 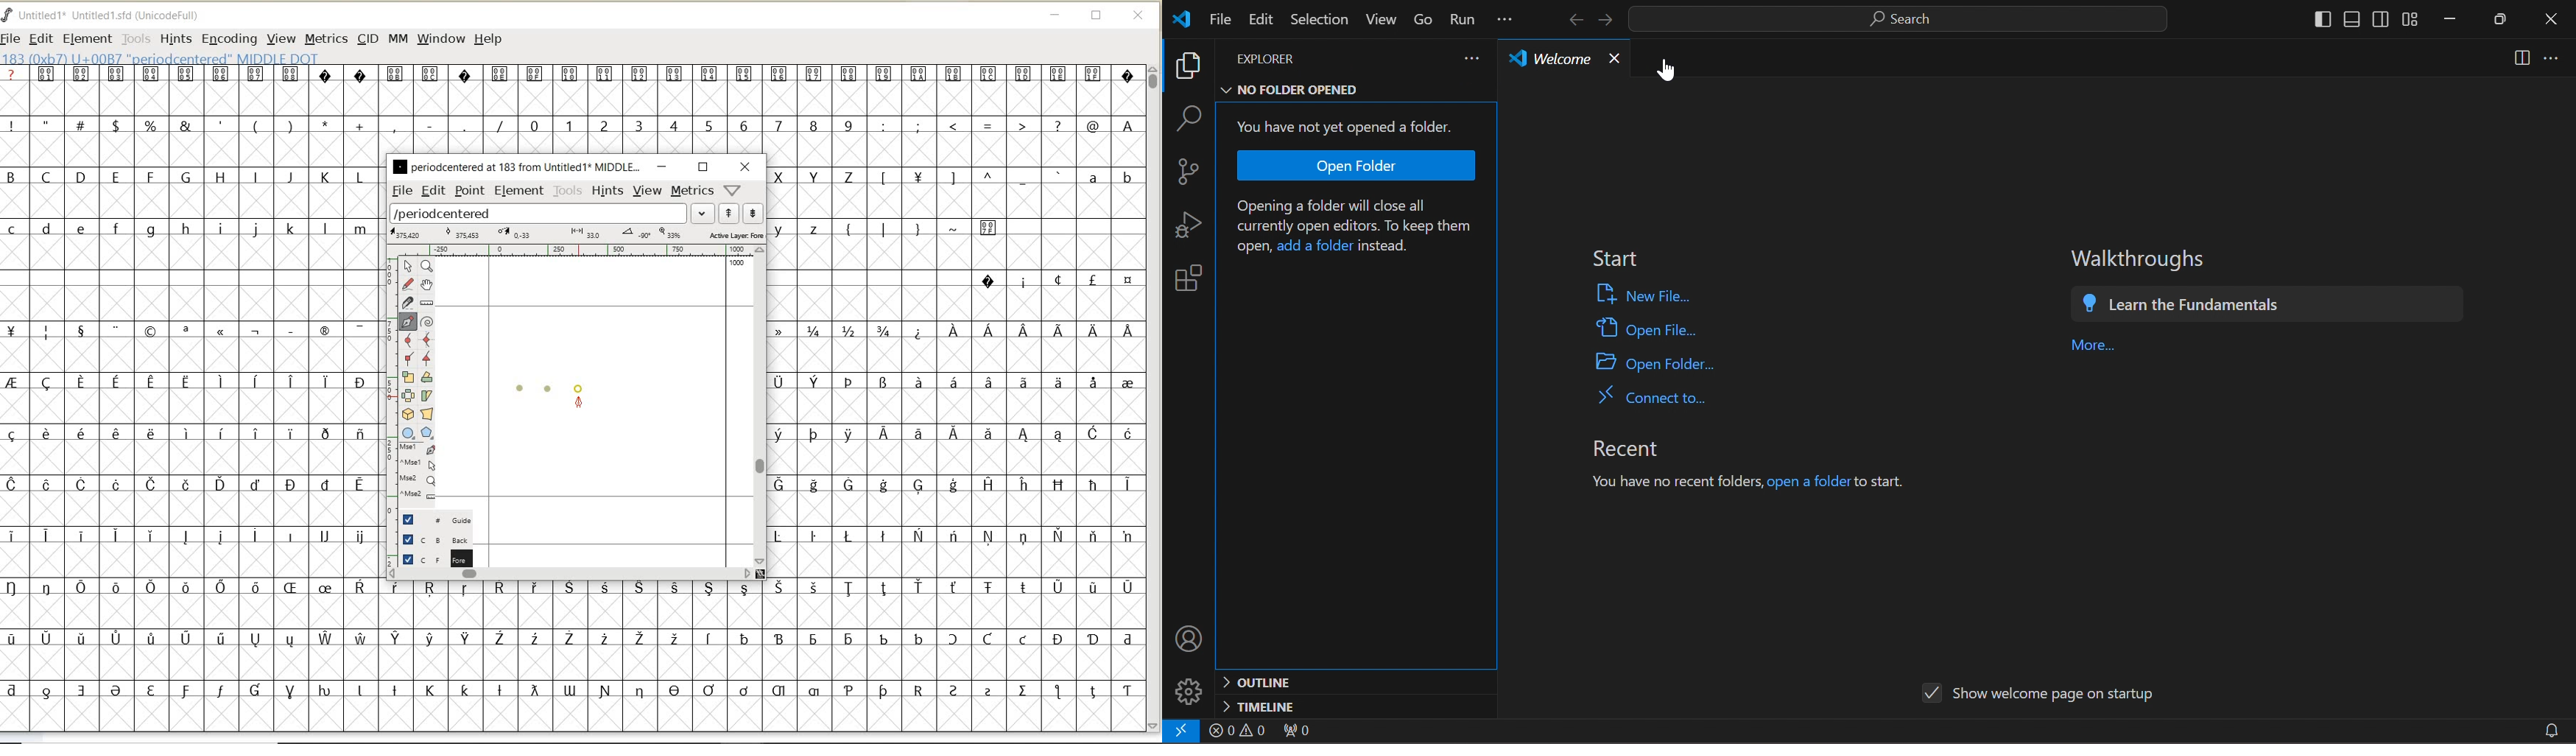 I want to click on you have not yet opened a folder, so click(x=1342, y=125).